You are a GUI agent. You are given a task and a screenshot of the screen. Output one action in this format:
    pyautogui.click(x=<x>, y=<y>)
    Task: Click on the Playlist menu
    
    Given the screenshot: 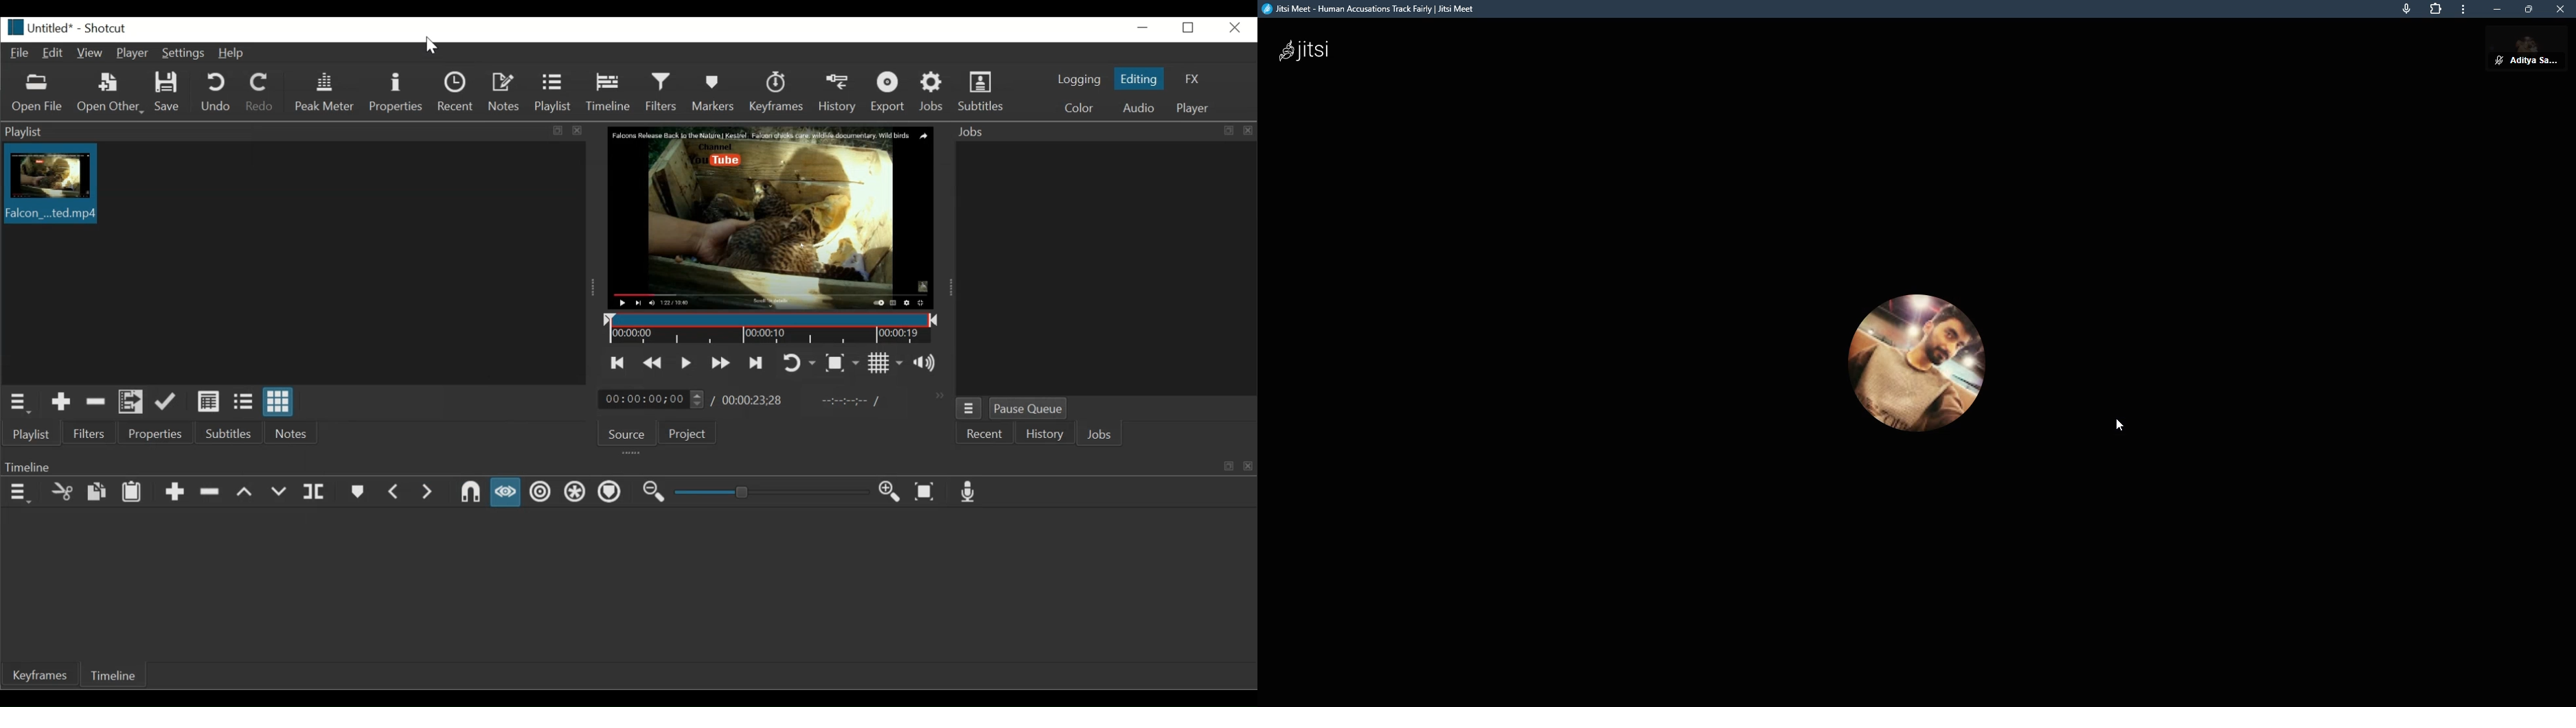 What is the action you would take?
    pyautogui.click(x=18, y=404)
    